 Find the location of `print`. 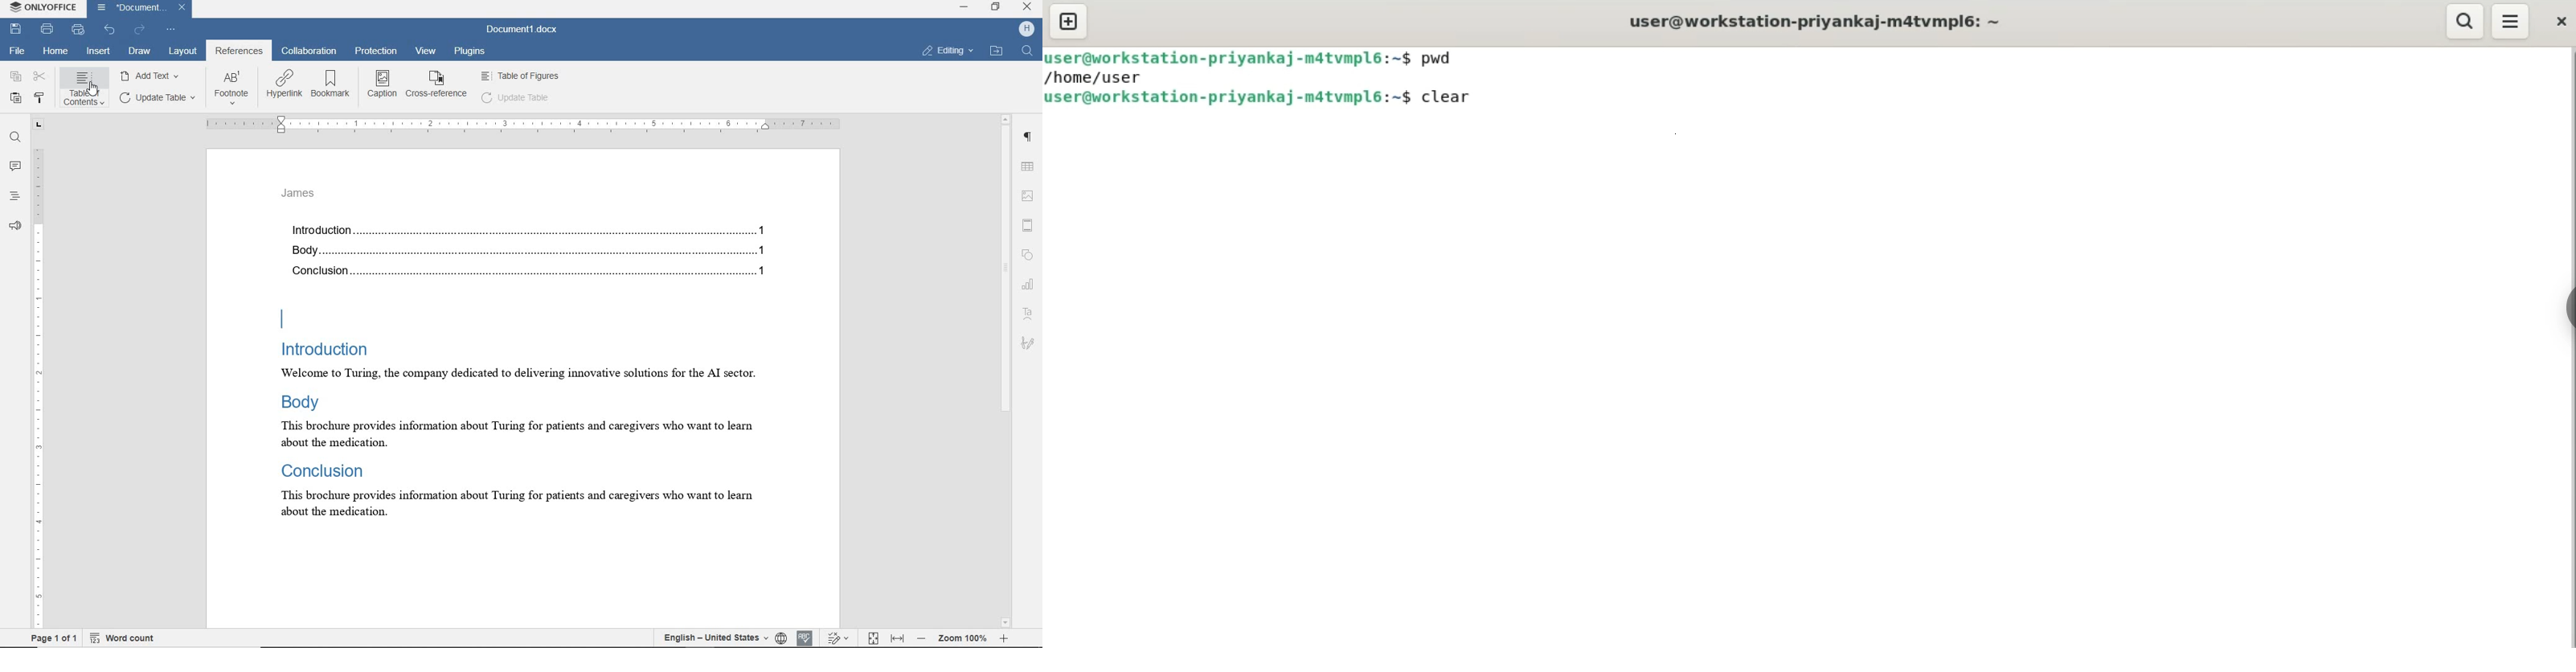

print is located at coordinates (48, 29).